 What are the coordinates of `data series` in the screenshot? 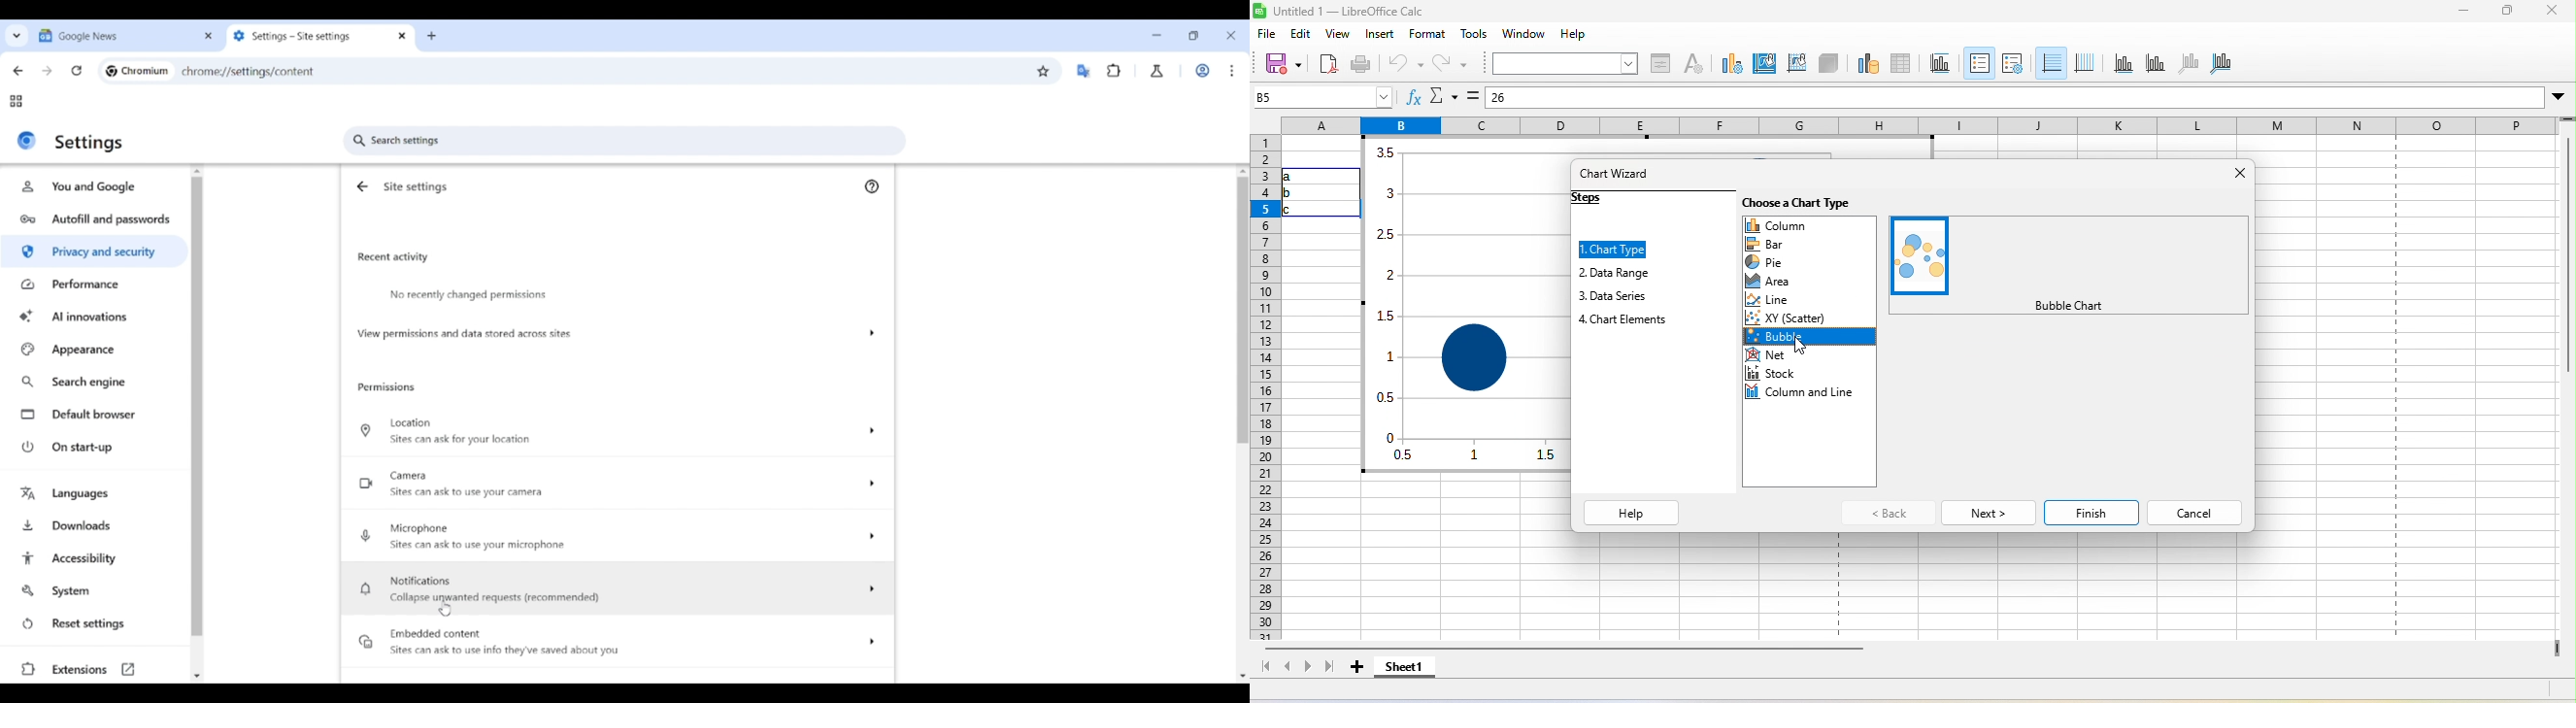 It's located at (1628, 294).